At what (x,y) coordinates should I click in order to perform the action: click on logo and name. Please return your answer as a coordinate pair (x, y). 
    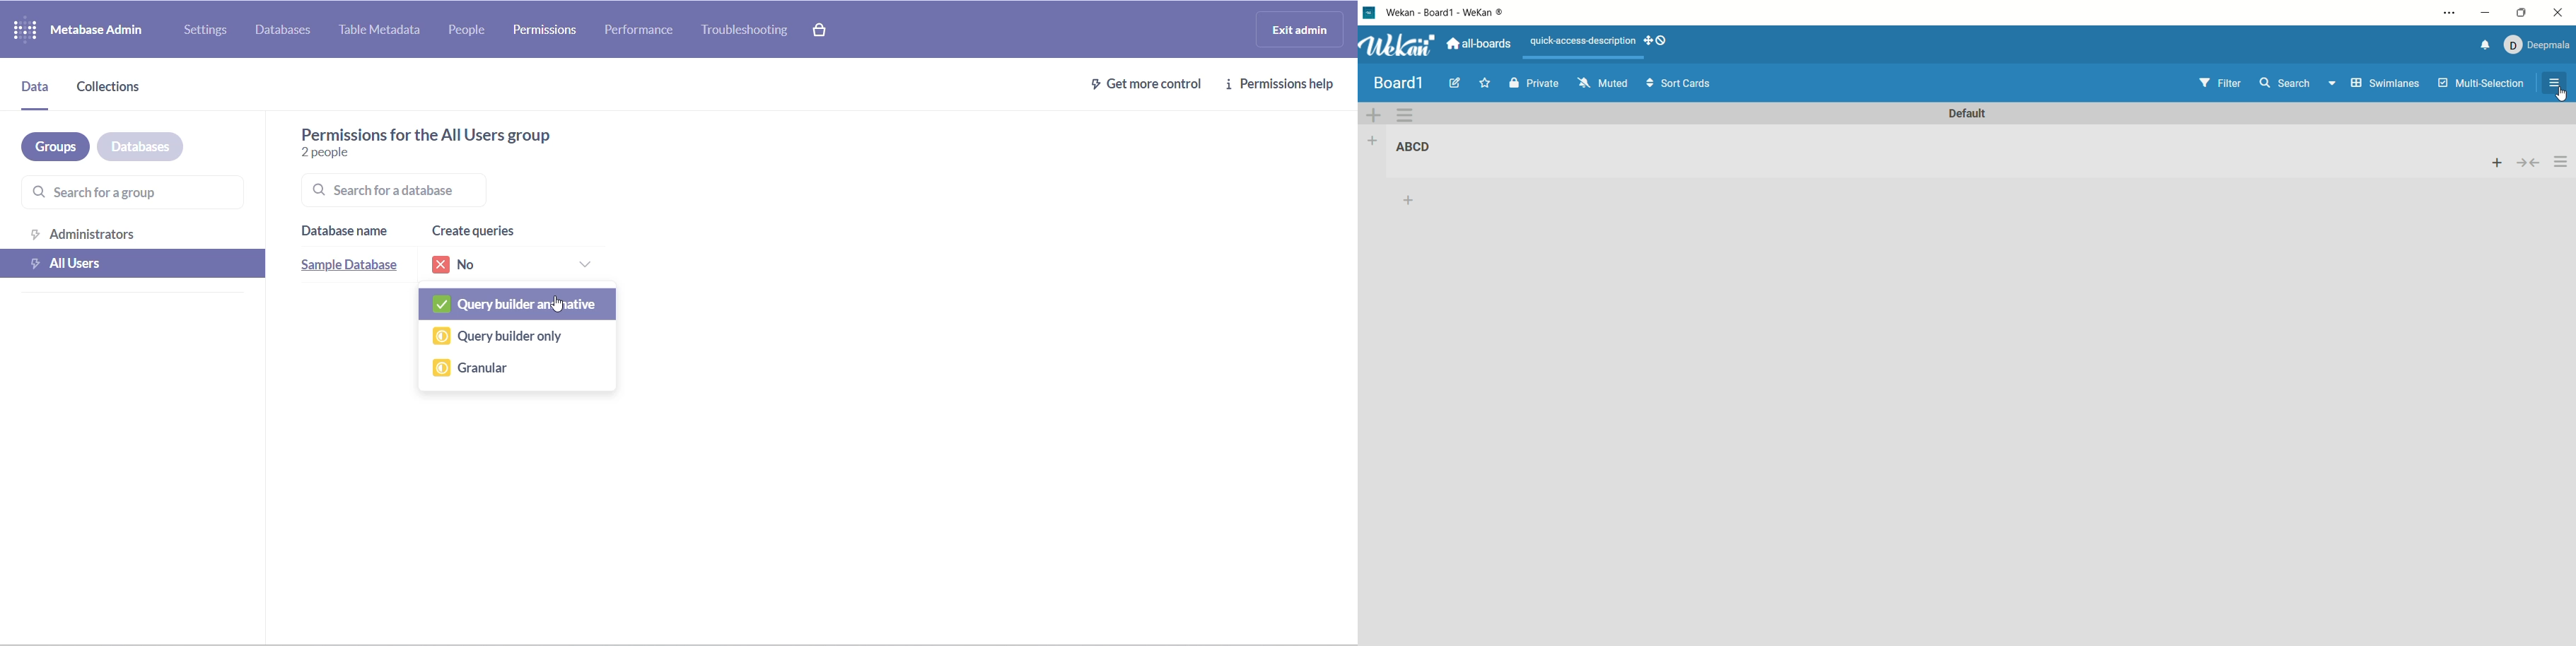
    Looking at the image, I should click on (82, 28).